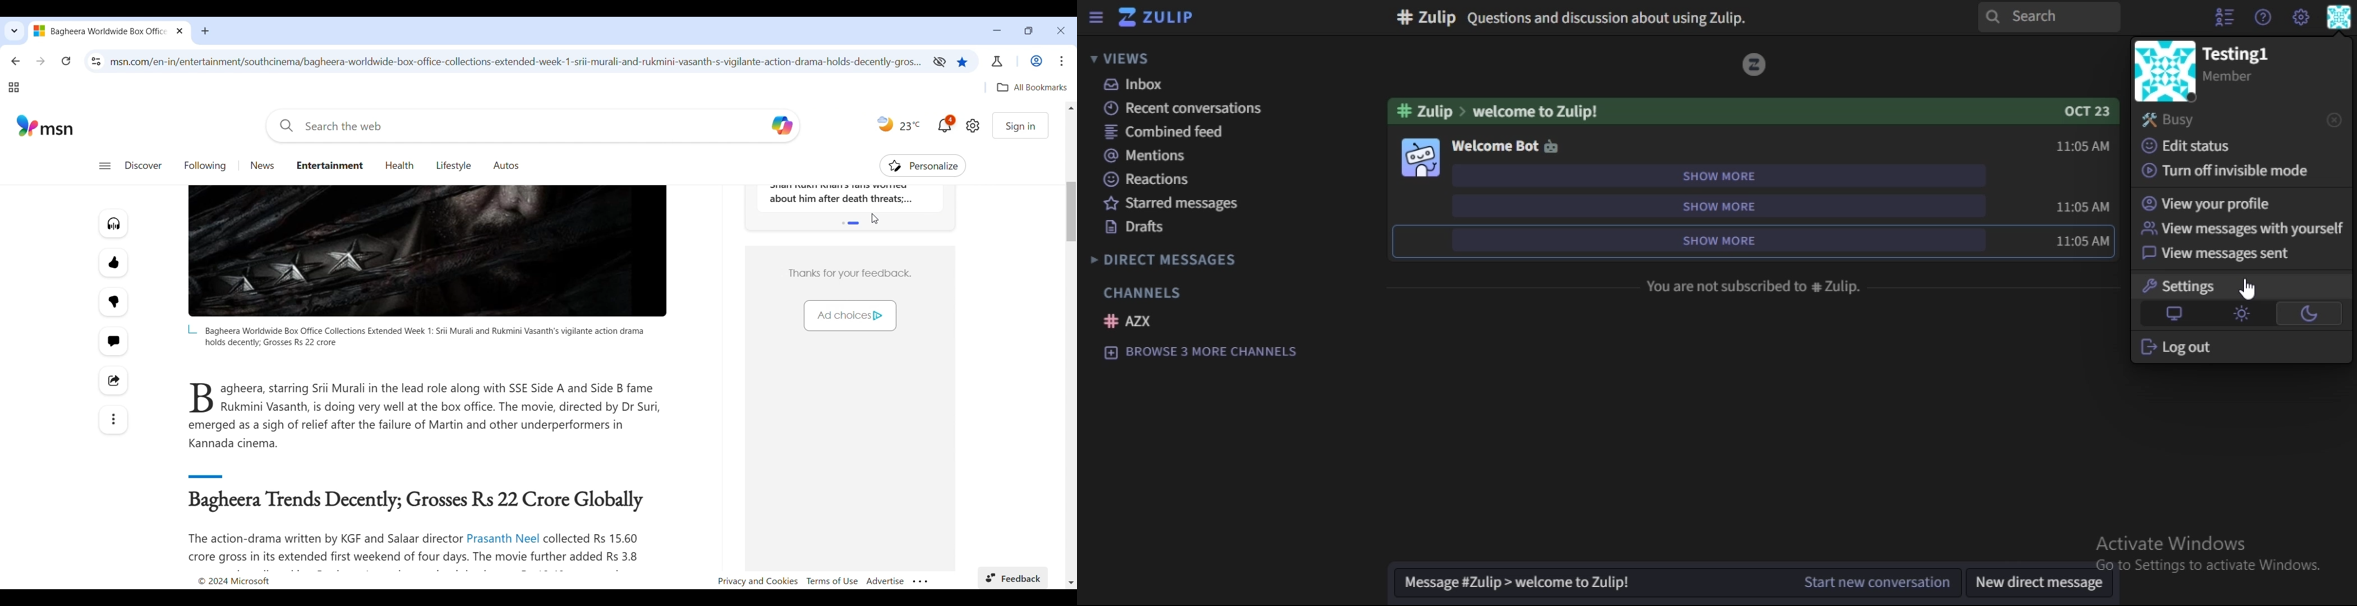 The width and height of the screenshot is (2380, 616). Describe the element at coordinates (2043, 585) in the screenshot. I see `new dm` at that location.